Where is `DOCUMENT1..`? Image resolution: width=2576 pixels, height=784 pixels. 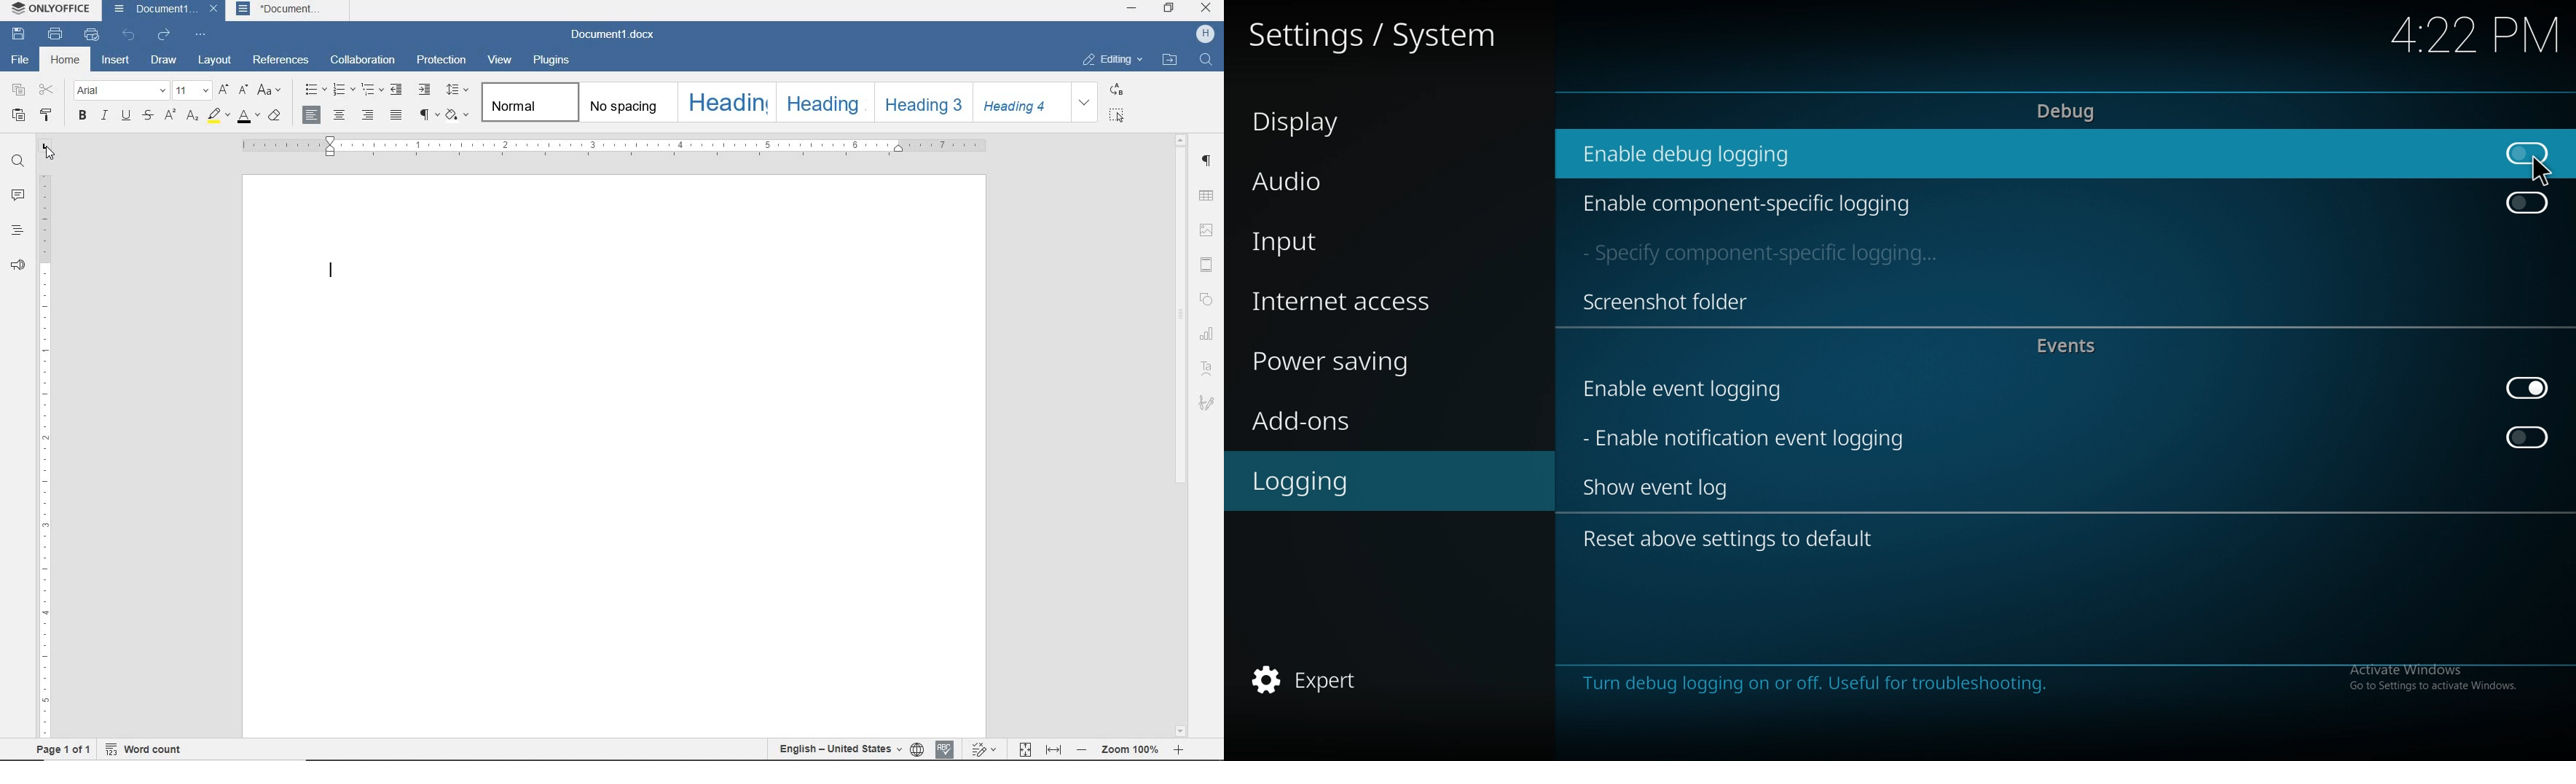 DOCUMENT1.. is located at coordinates (152, 9).